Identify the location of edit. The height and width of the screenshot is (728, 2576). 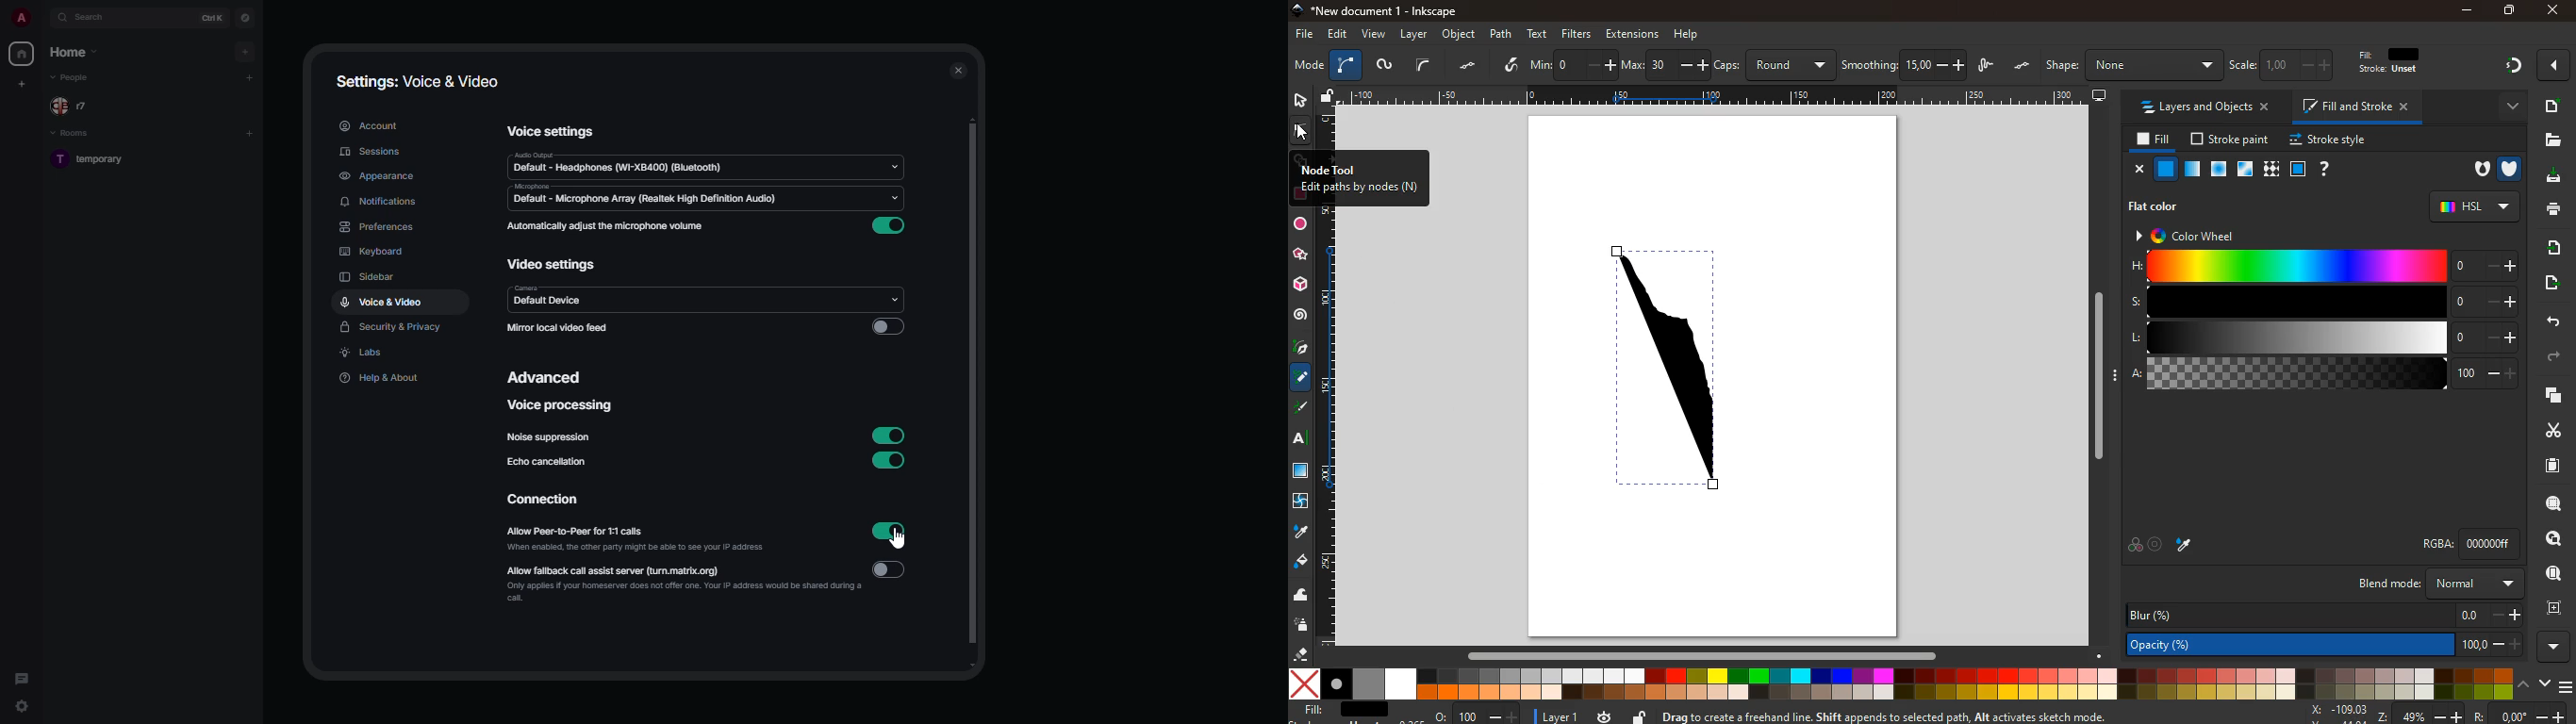
(1336, 35).